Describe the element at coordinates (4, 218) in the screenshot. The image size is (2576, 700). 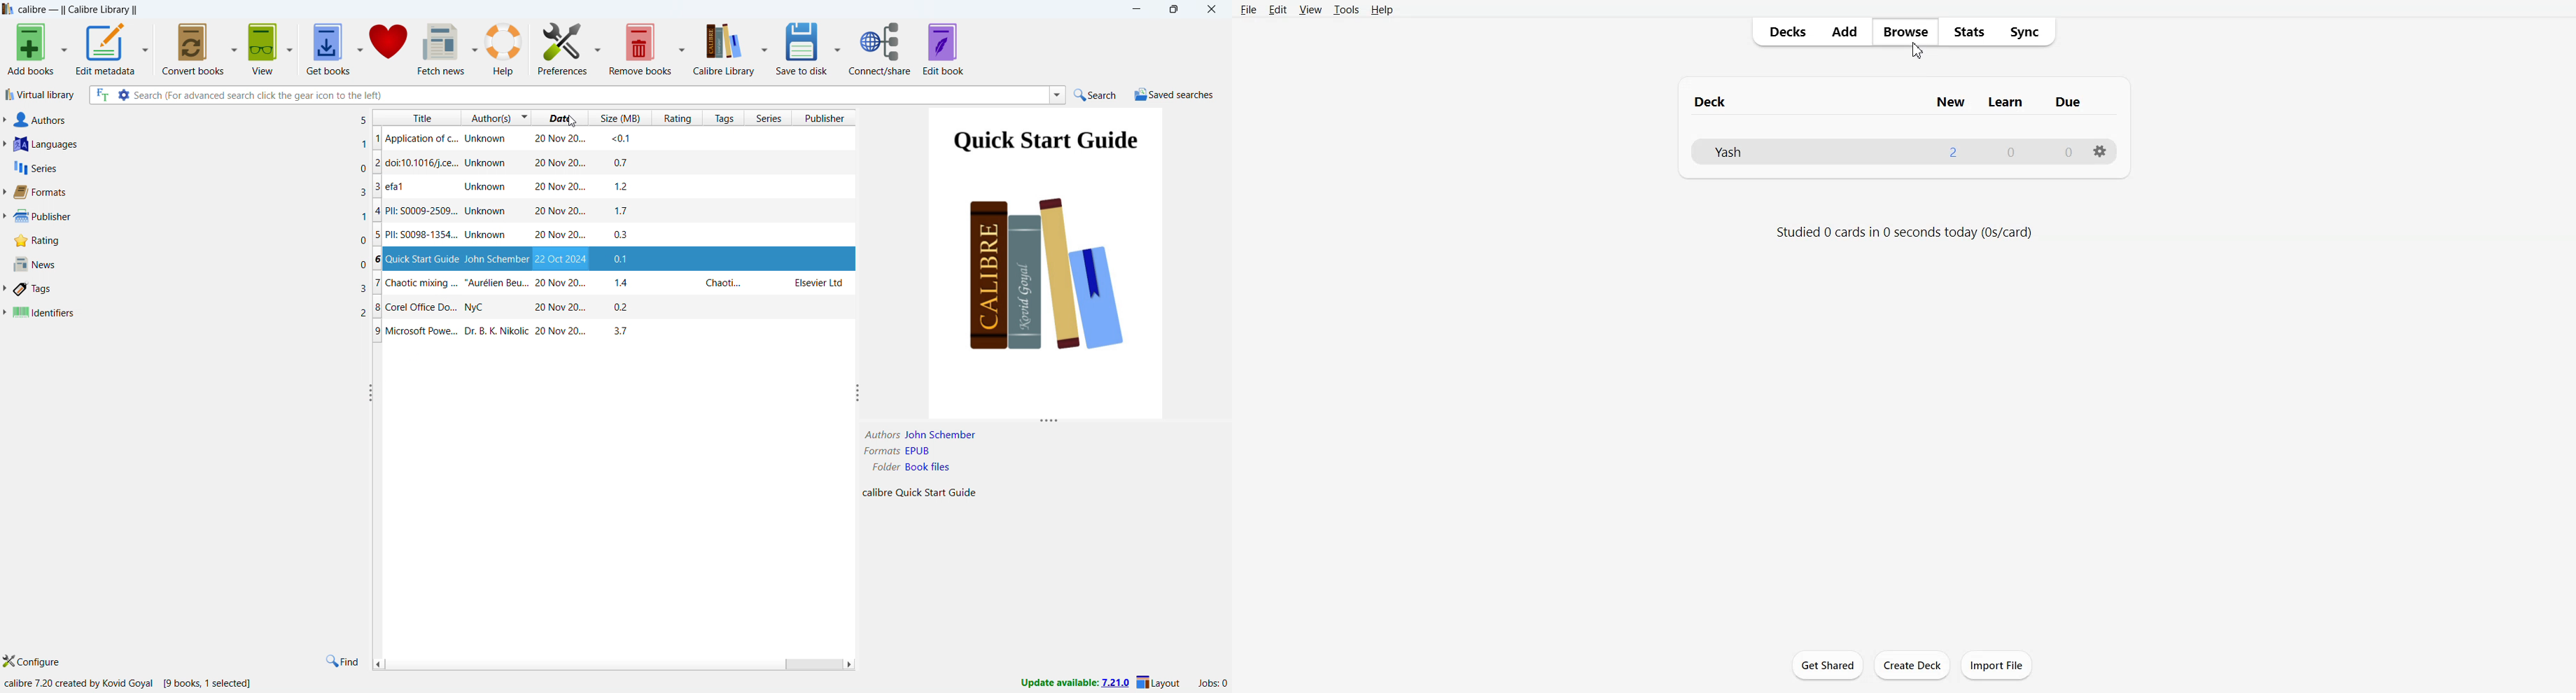
I see `expand publisher` at that location.